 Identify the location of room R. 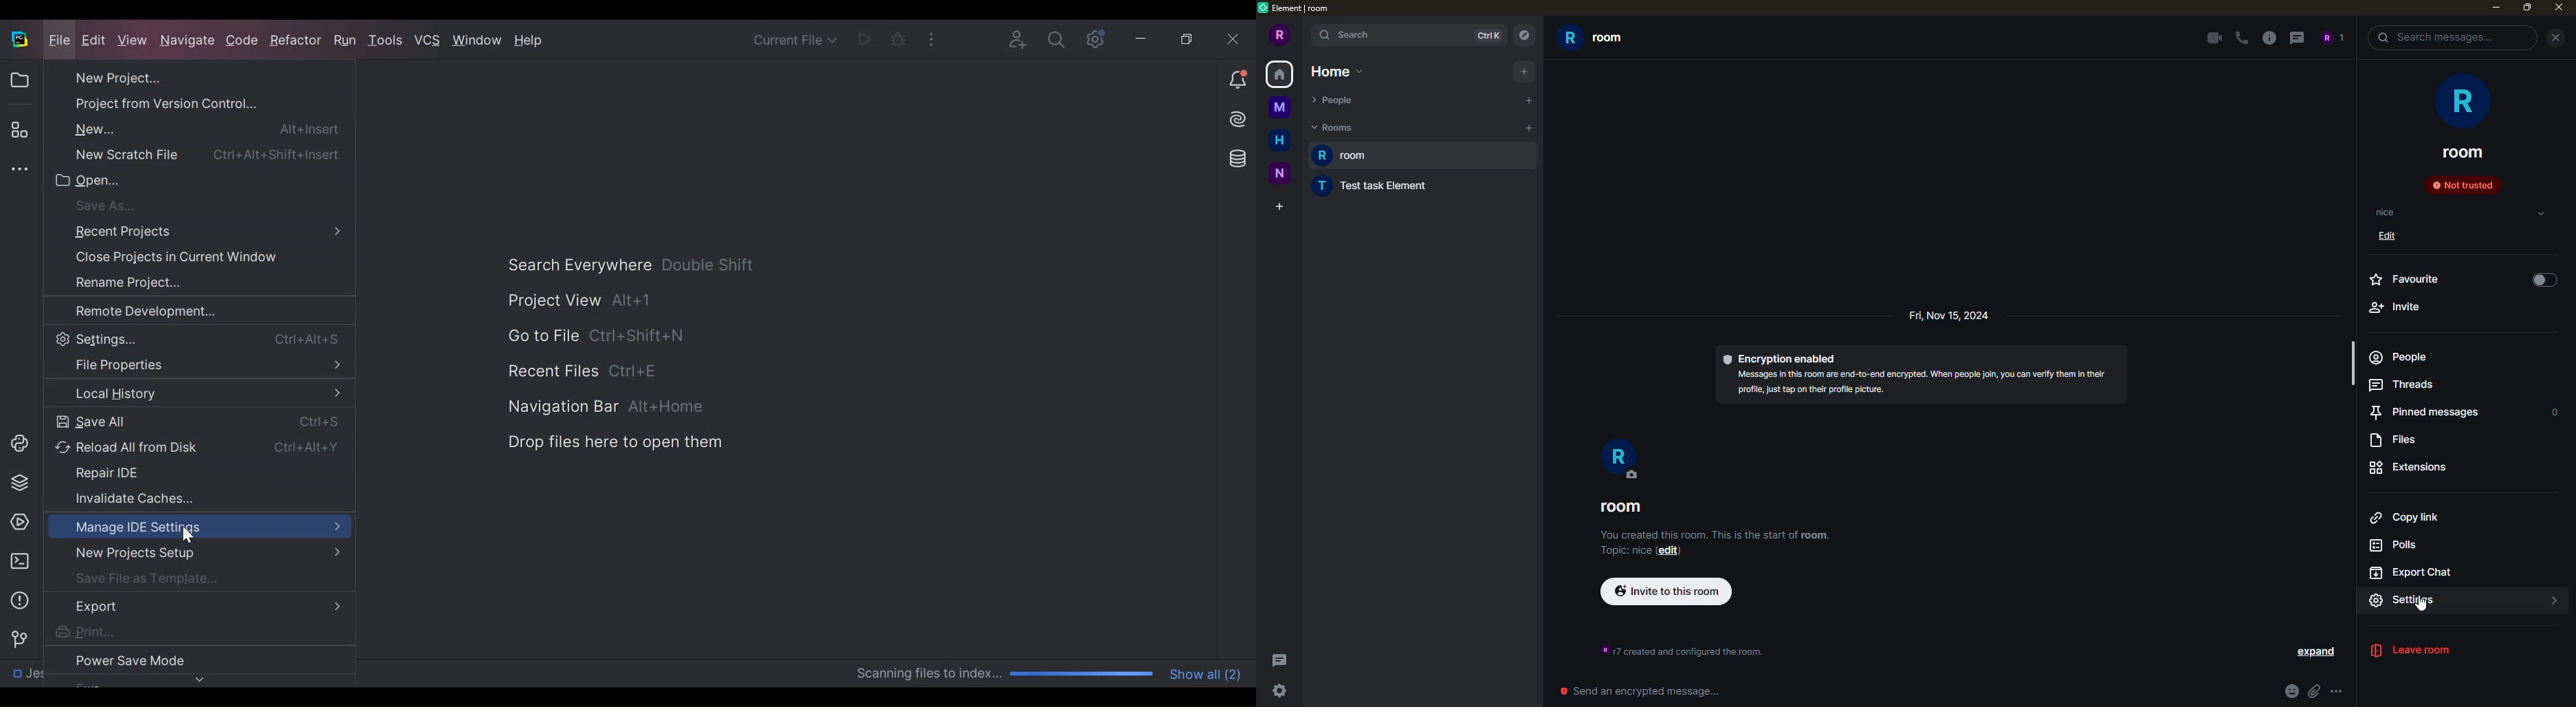
(1621, 460).